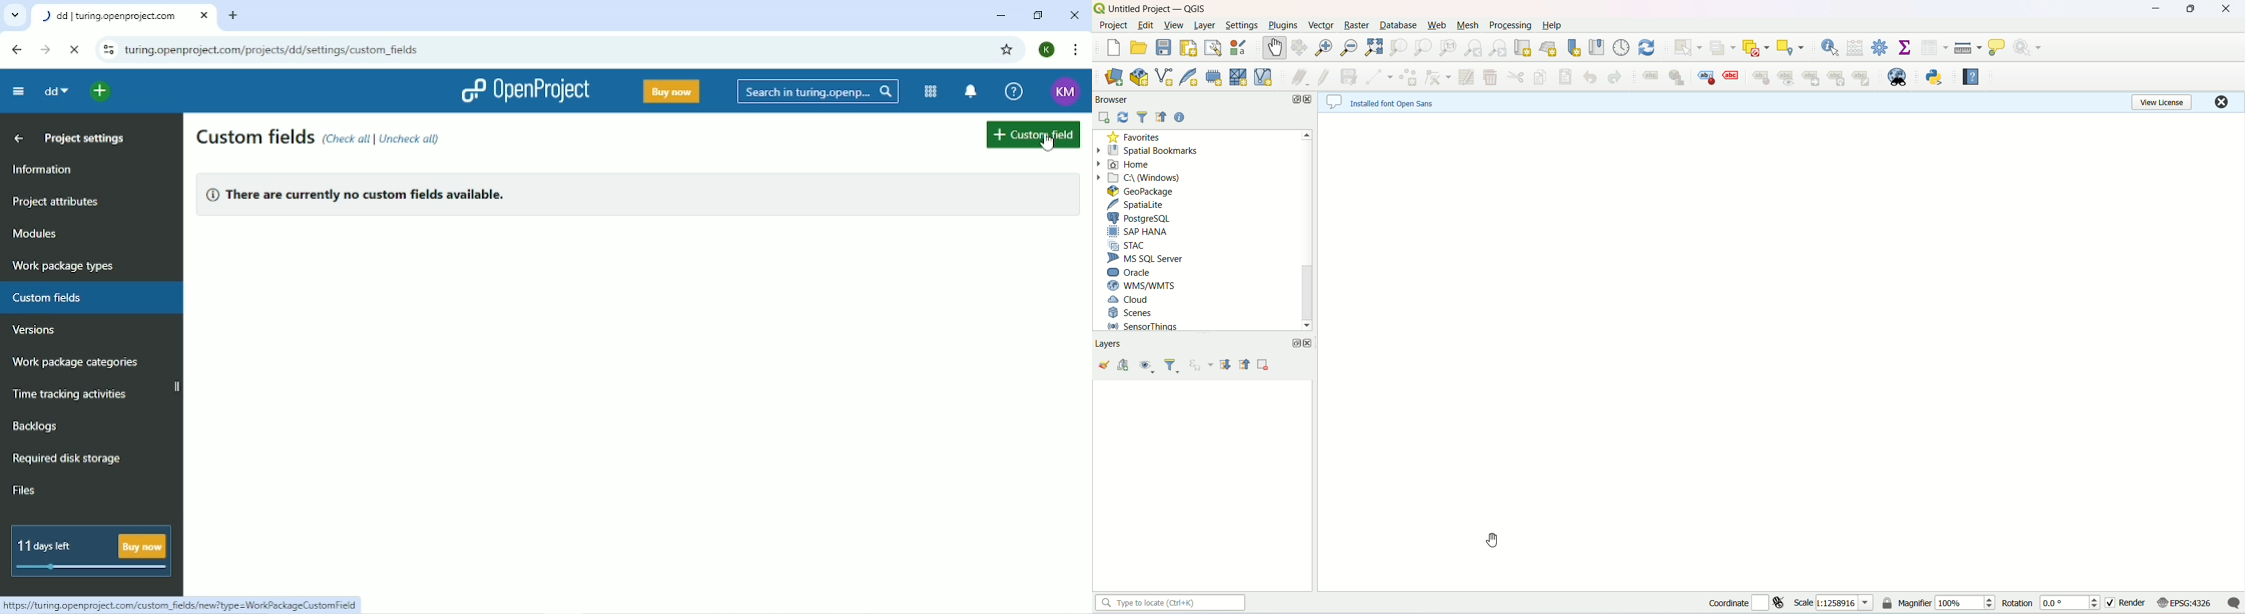 Image resolution: width=2268 pixels, height=616 pixels. What do you see at coordinates (1049, 144) in the screenshot?
I see `cursor` at bounding box center [1049, 144].